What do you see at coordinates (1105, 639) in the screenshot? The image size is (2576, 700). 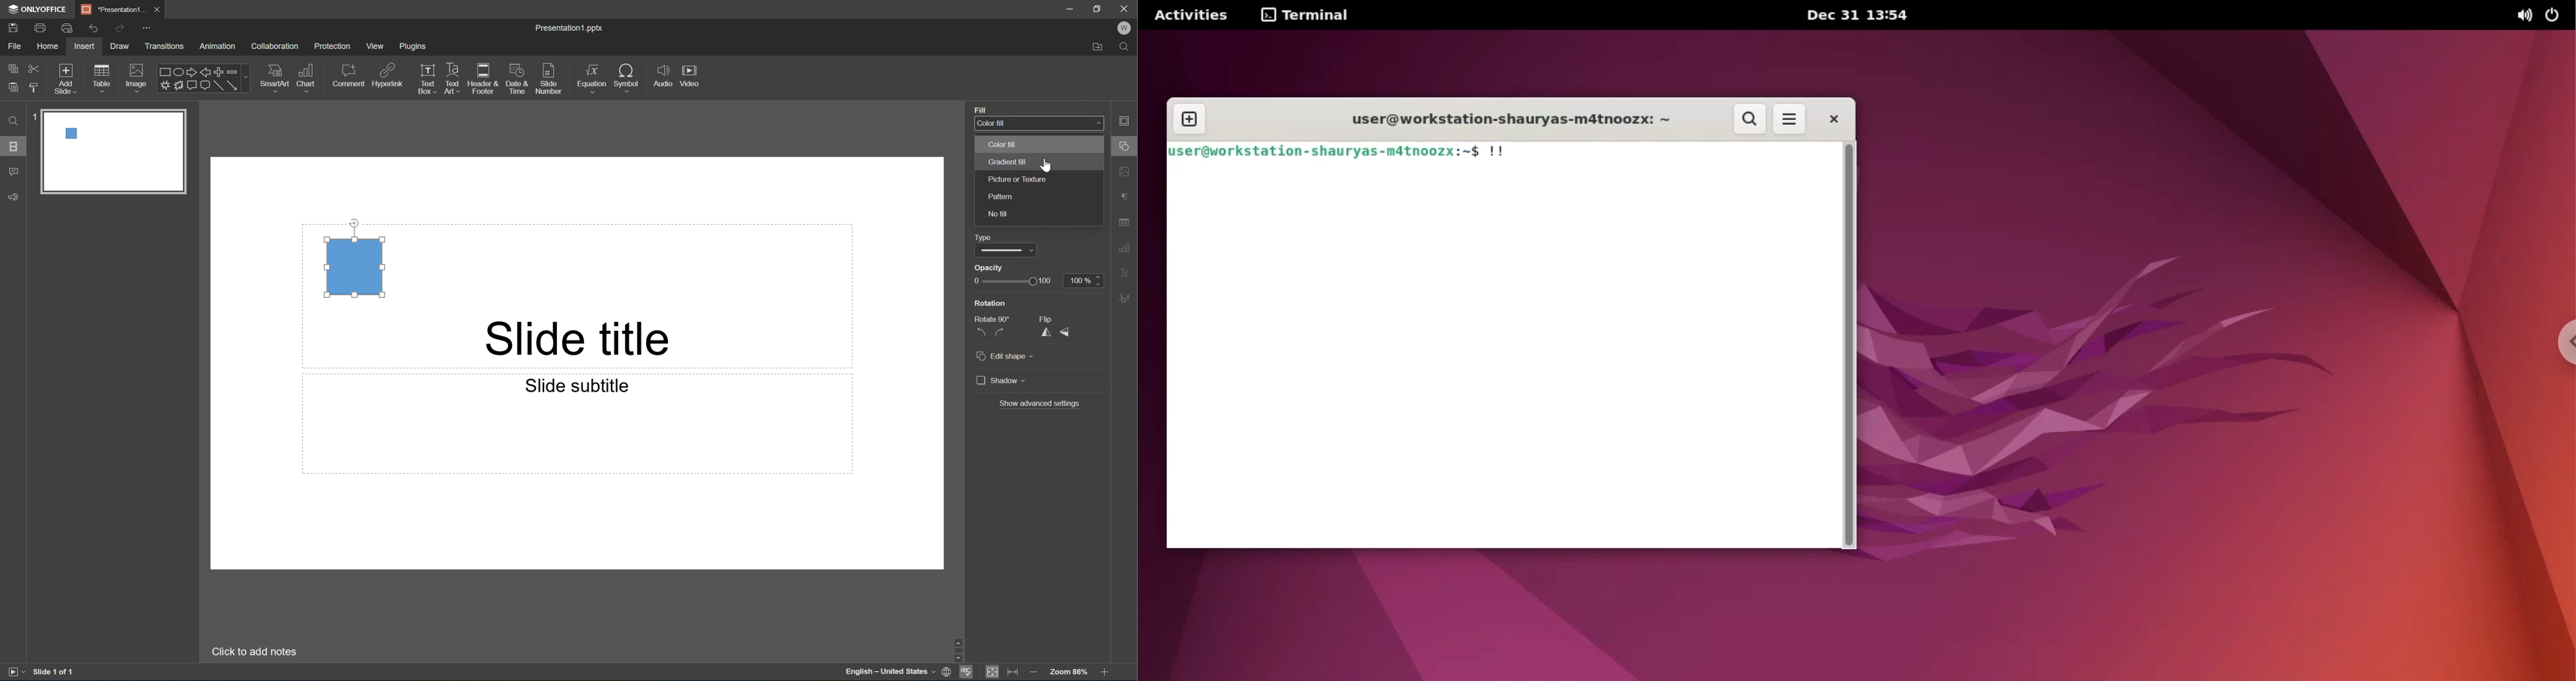 I see `Scroll Up` at bounding box center [1105, 639].